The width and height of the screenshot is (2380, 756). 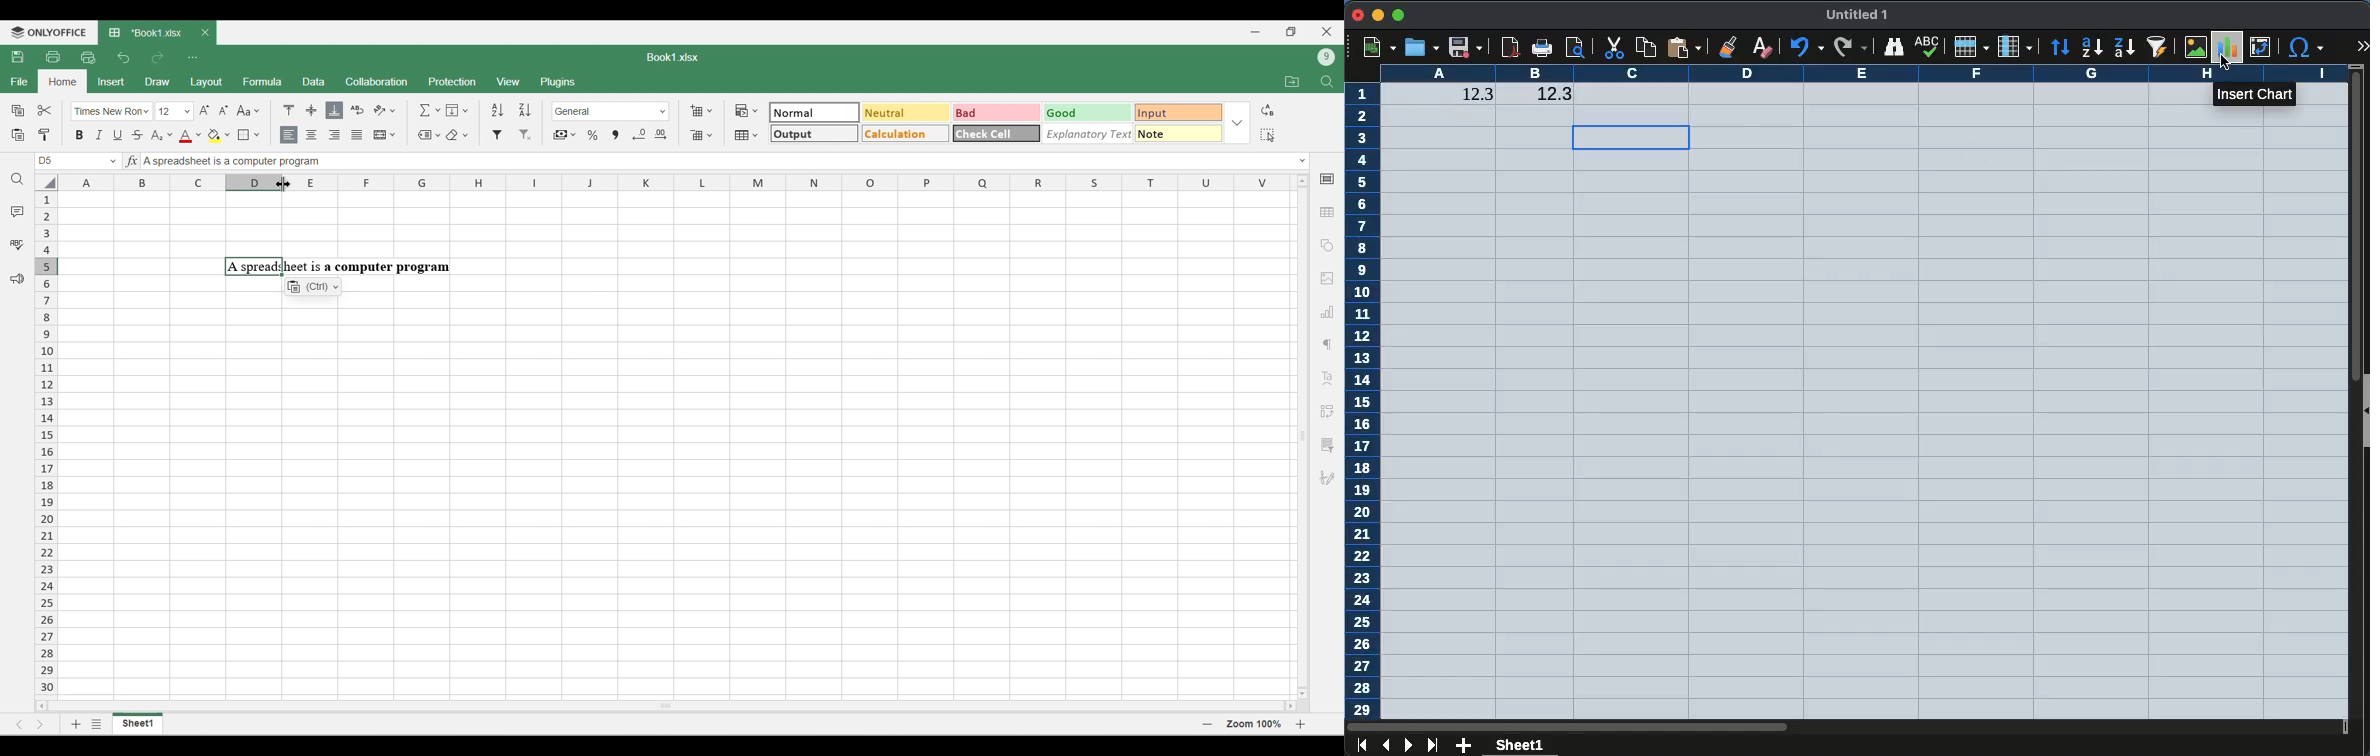 I want to click on last sheet, so click(x=1433, y=745).